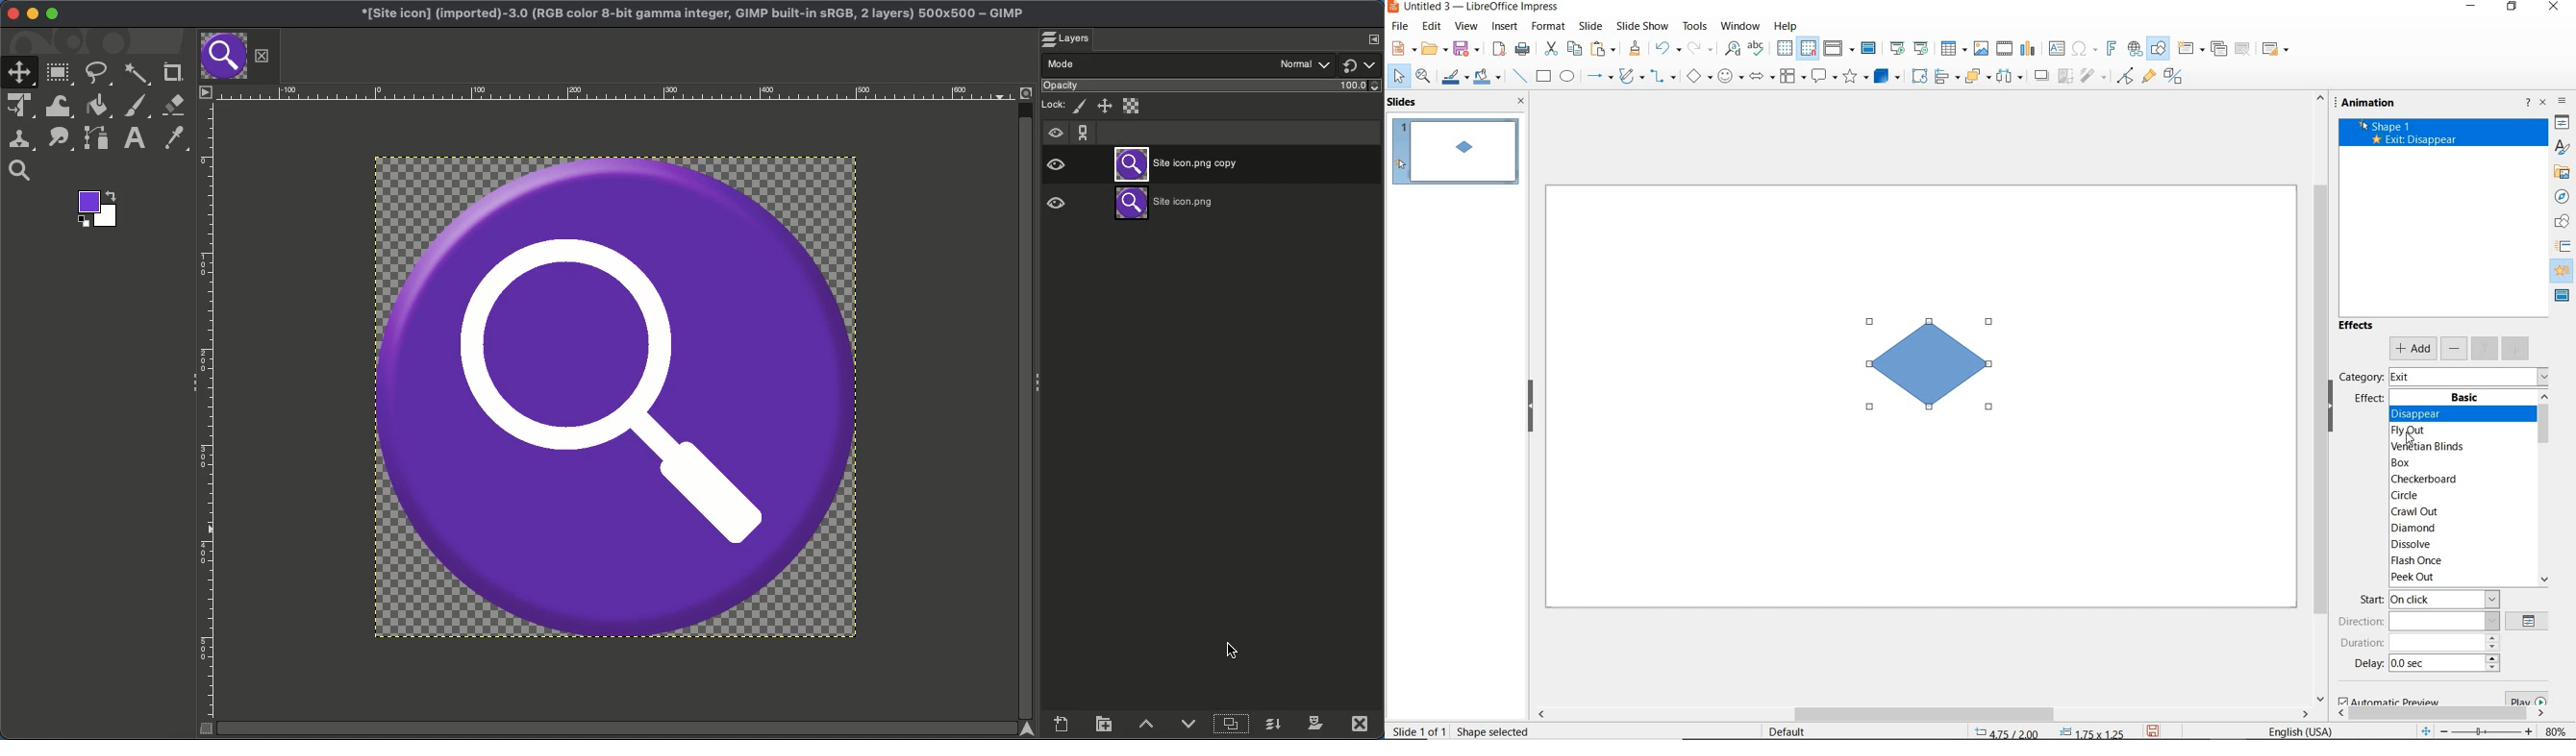 Image resolution: width=2576 pixels, height=756 pixels. Describe the element at coordinates (2473, 7) in the screenshot. I see `minimize` at that location.